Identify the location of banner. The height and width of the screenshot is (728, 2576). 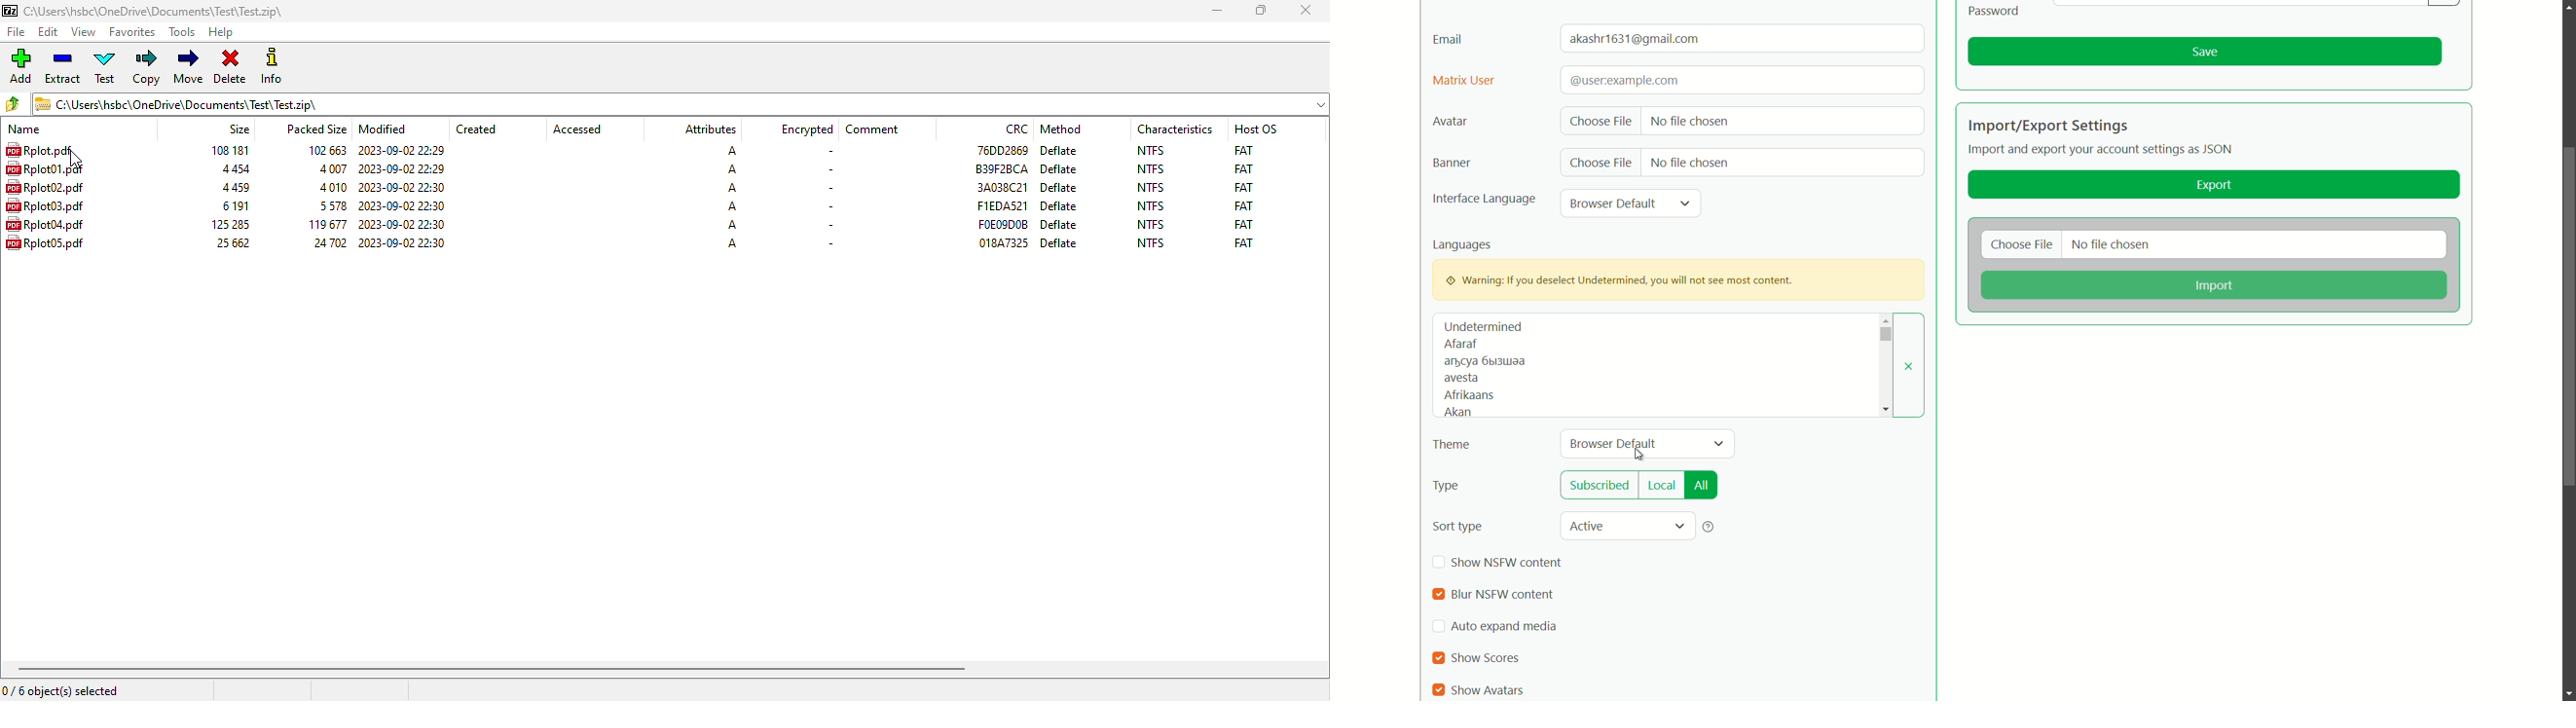
(1450, 163).